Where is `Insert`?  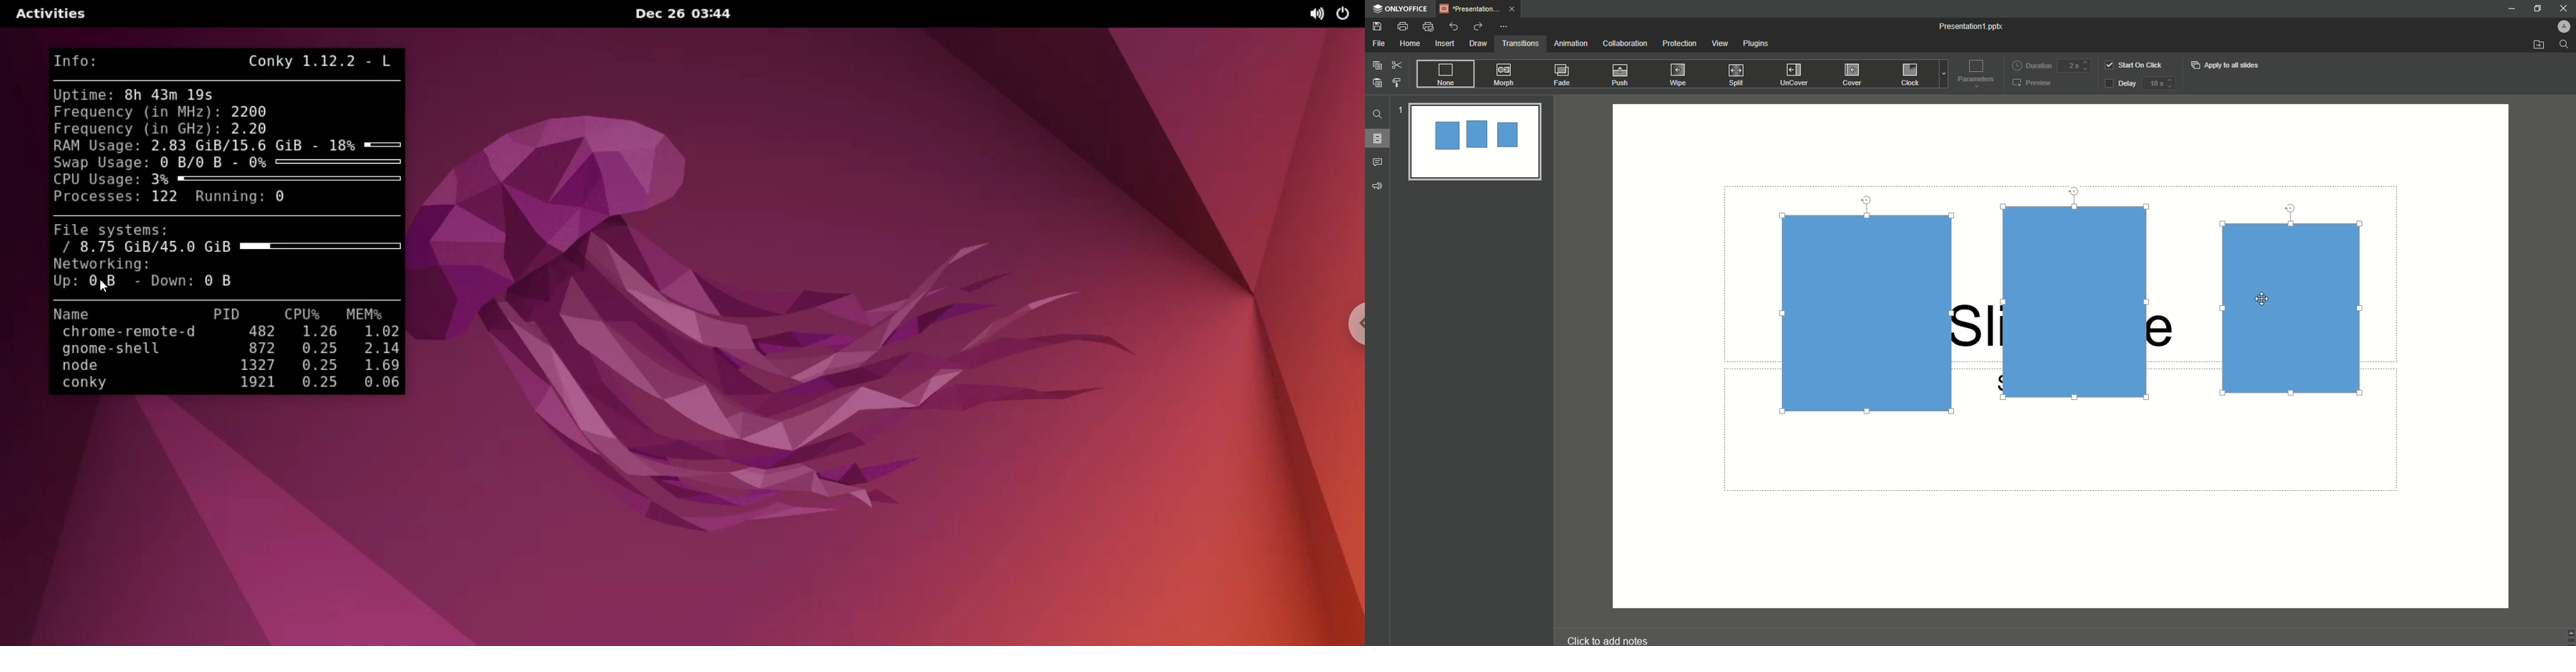
Insert is located at coordinates (1444, 44).